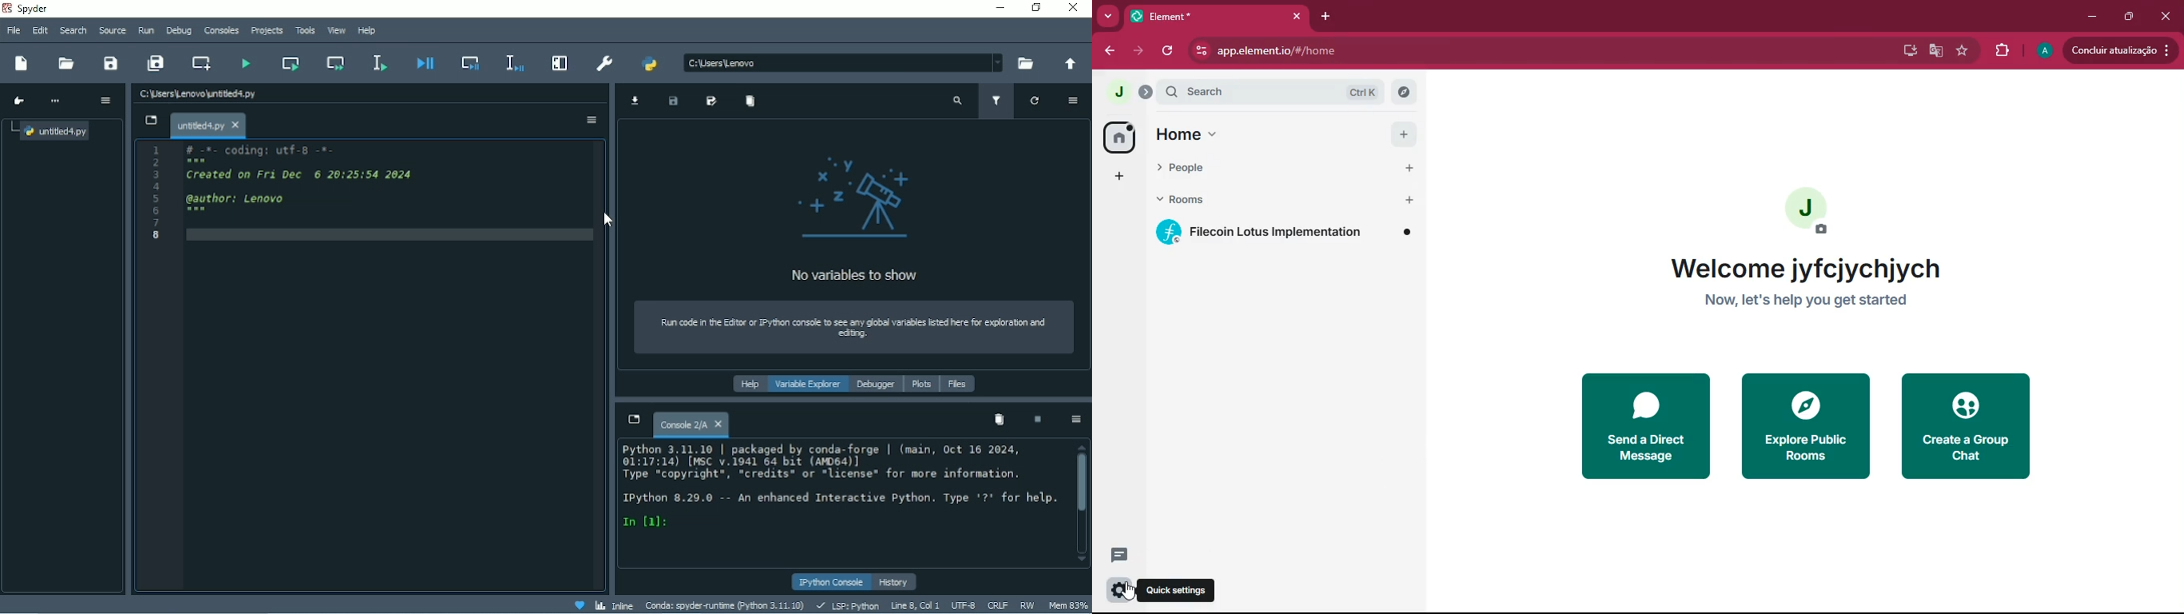 This screenshot has width=2184, height=616. What do you see at coordinates (590, 122) in the screenshot?
I see `Options` at bounding box center [590, 122].